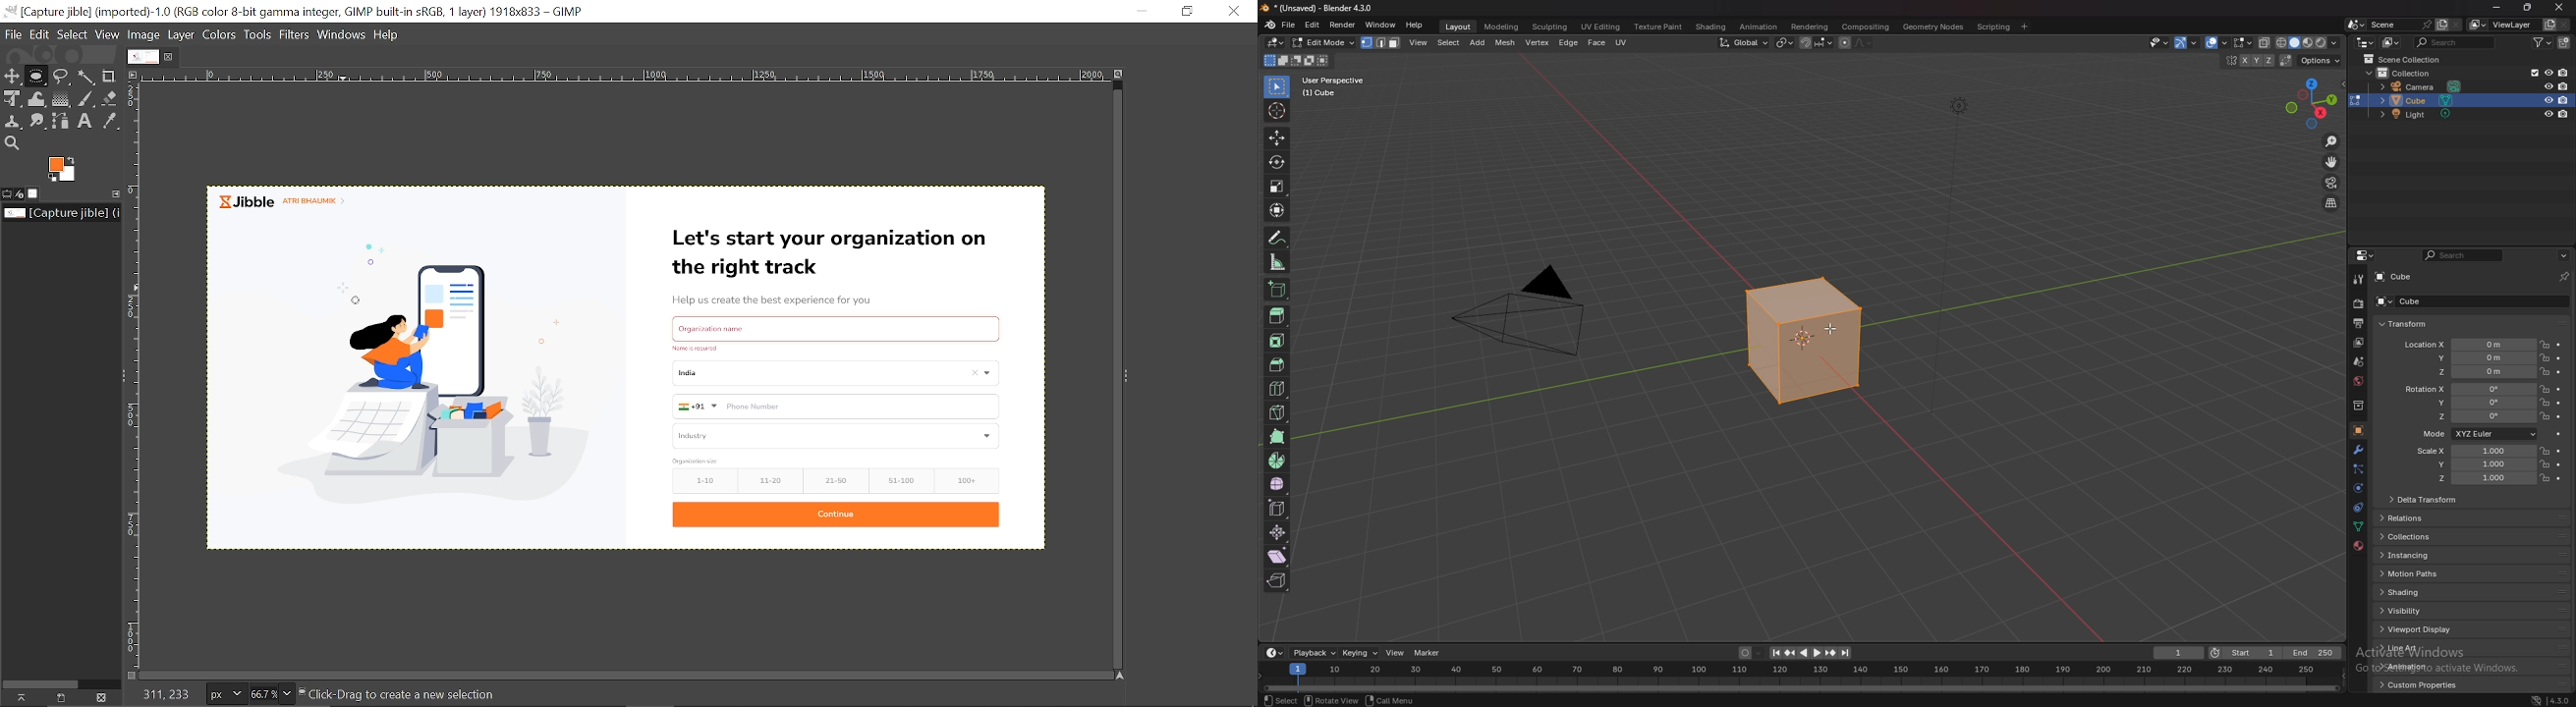 This screenshot has width=2576, height=728. I want to click on scale, so click(1277, 186).